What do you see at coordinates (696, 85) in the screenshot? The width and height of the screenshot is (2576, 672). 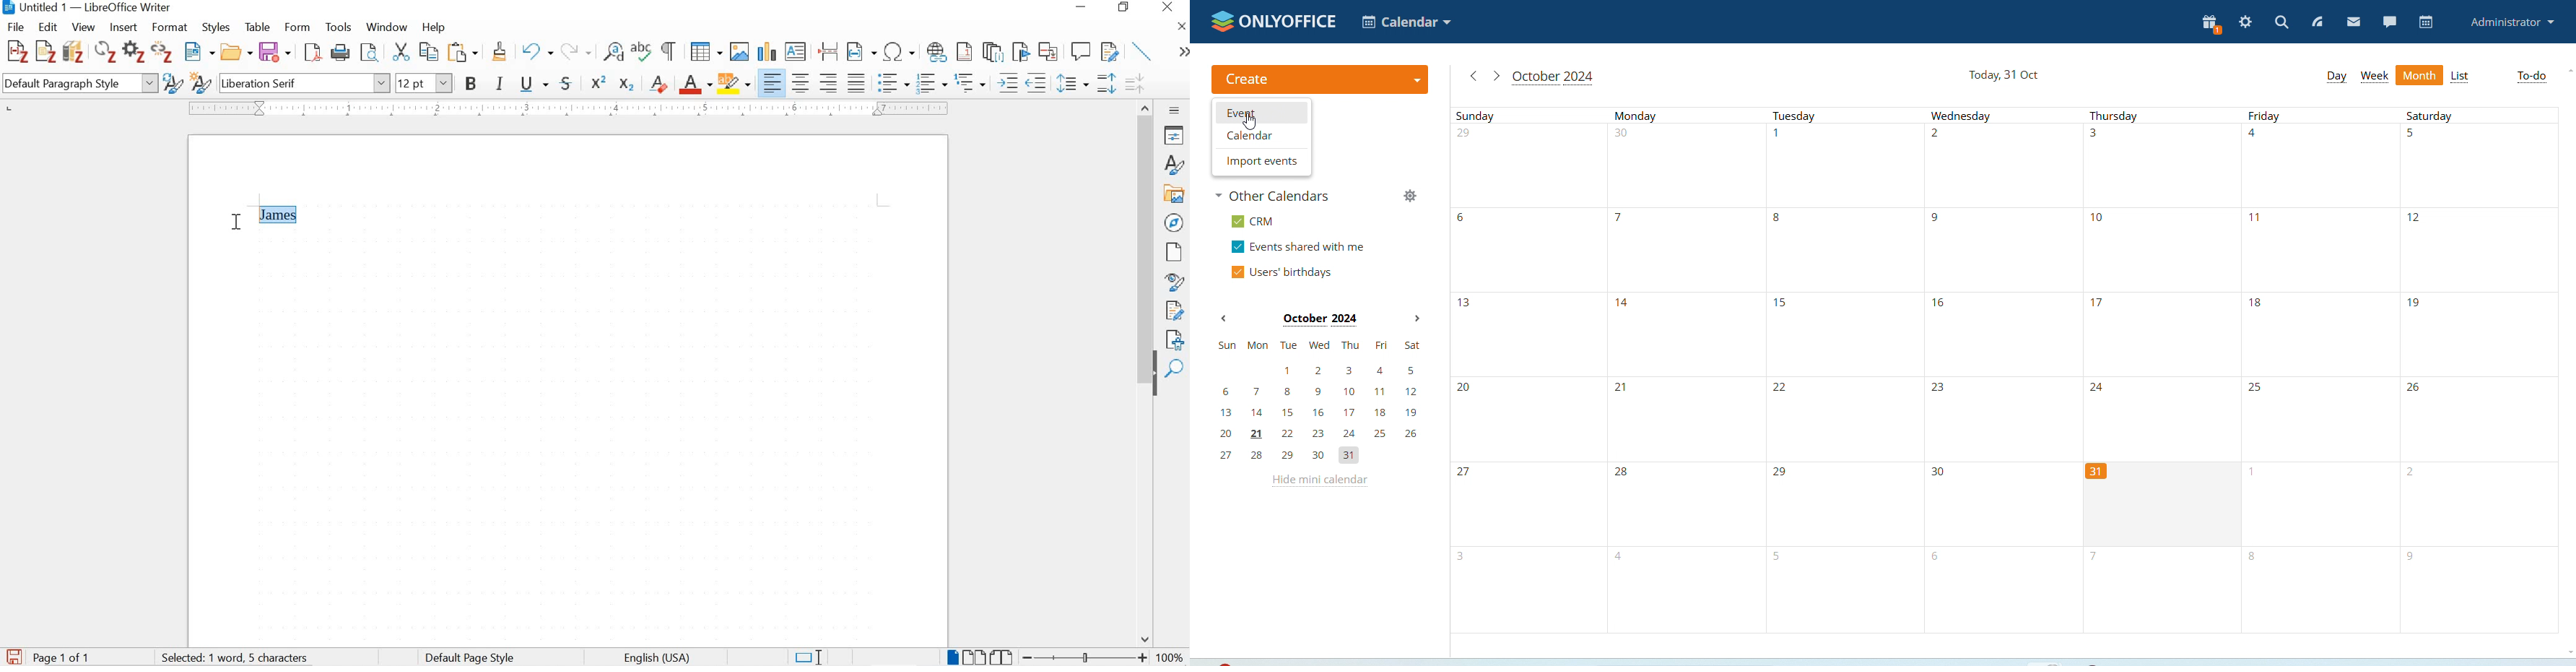 I see `font color` at bounding box center [696, 85].